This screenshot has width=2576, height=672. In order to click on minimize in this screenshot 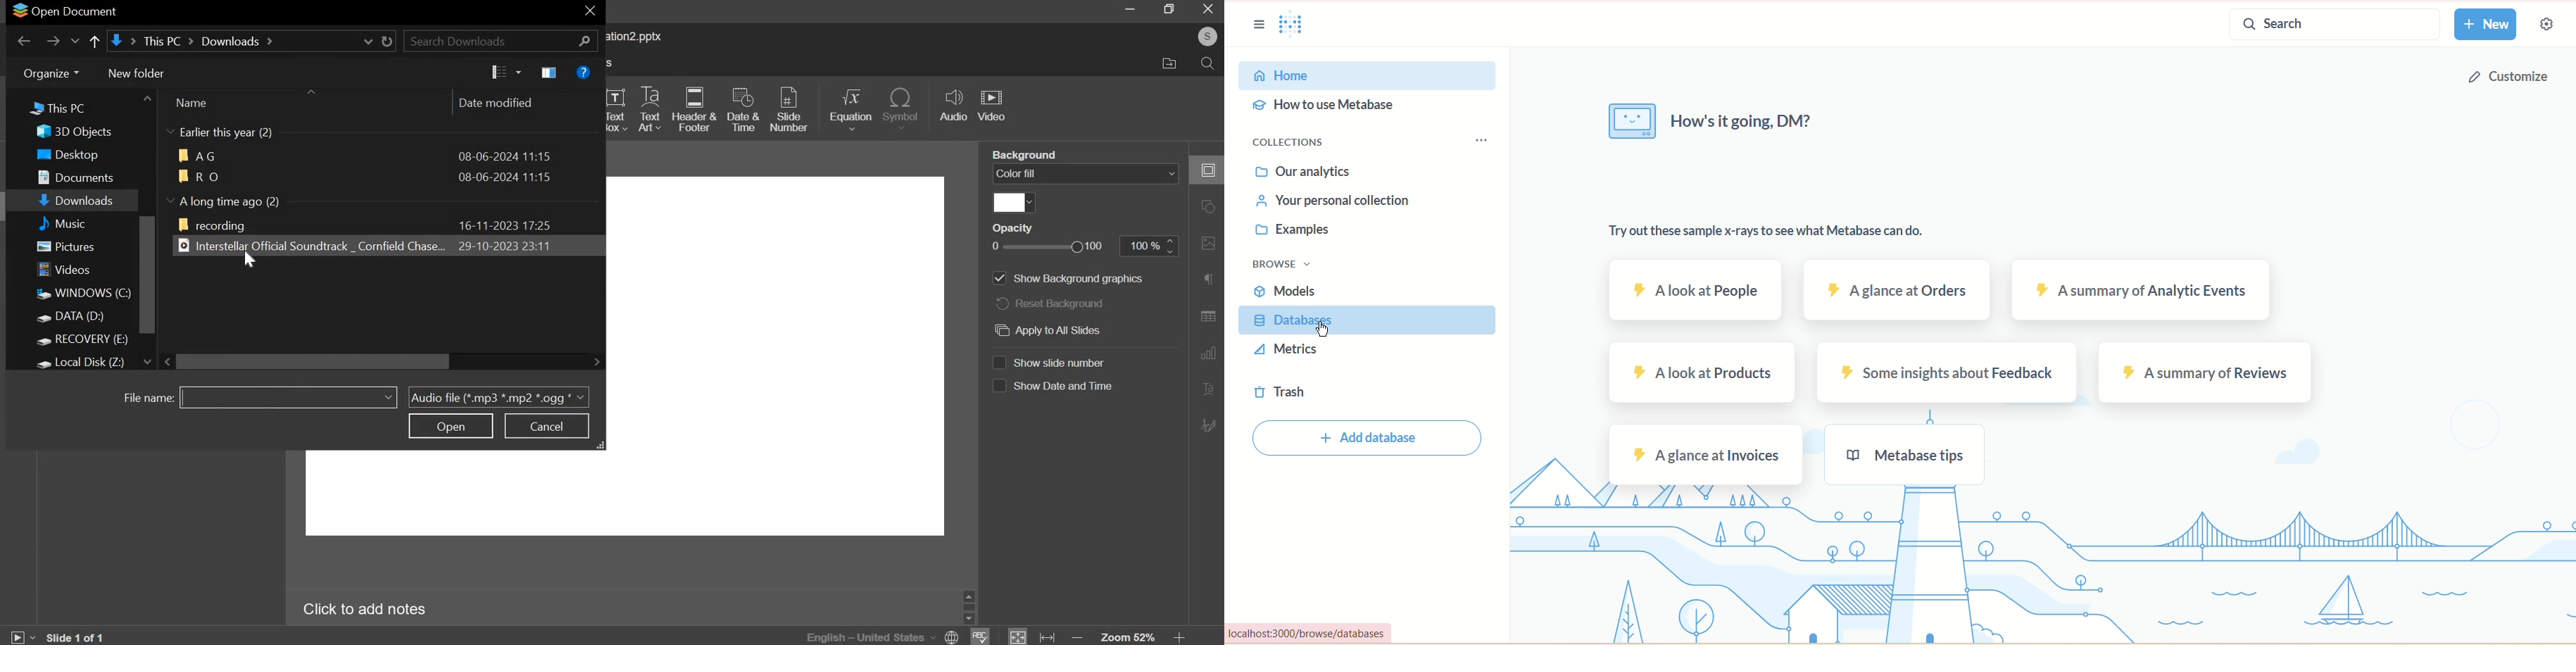, I will do `click(1128, 12)`.